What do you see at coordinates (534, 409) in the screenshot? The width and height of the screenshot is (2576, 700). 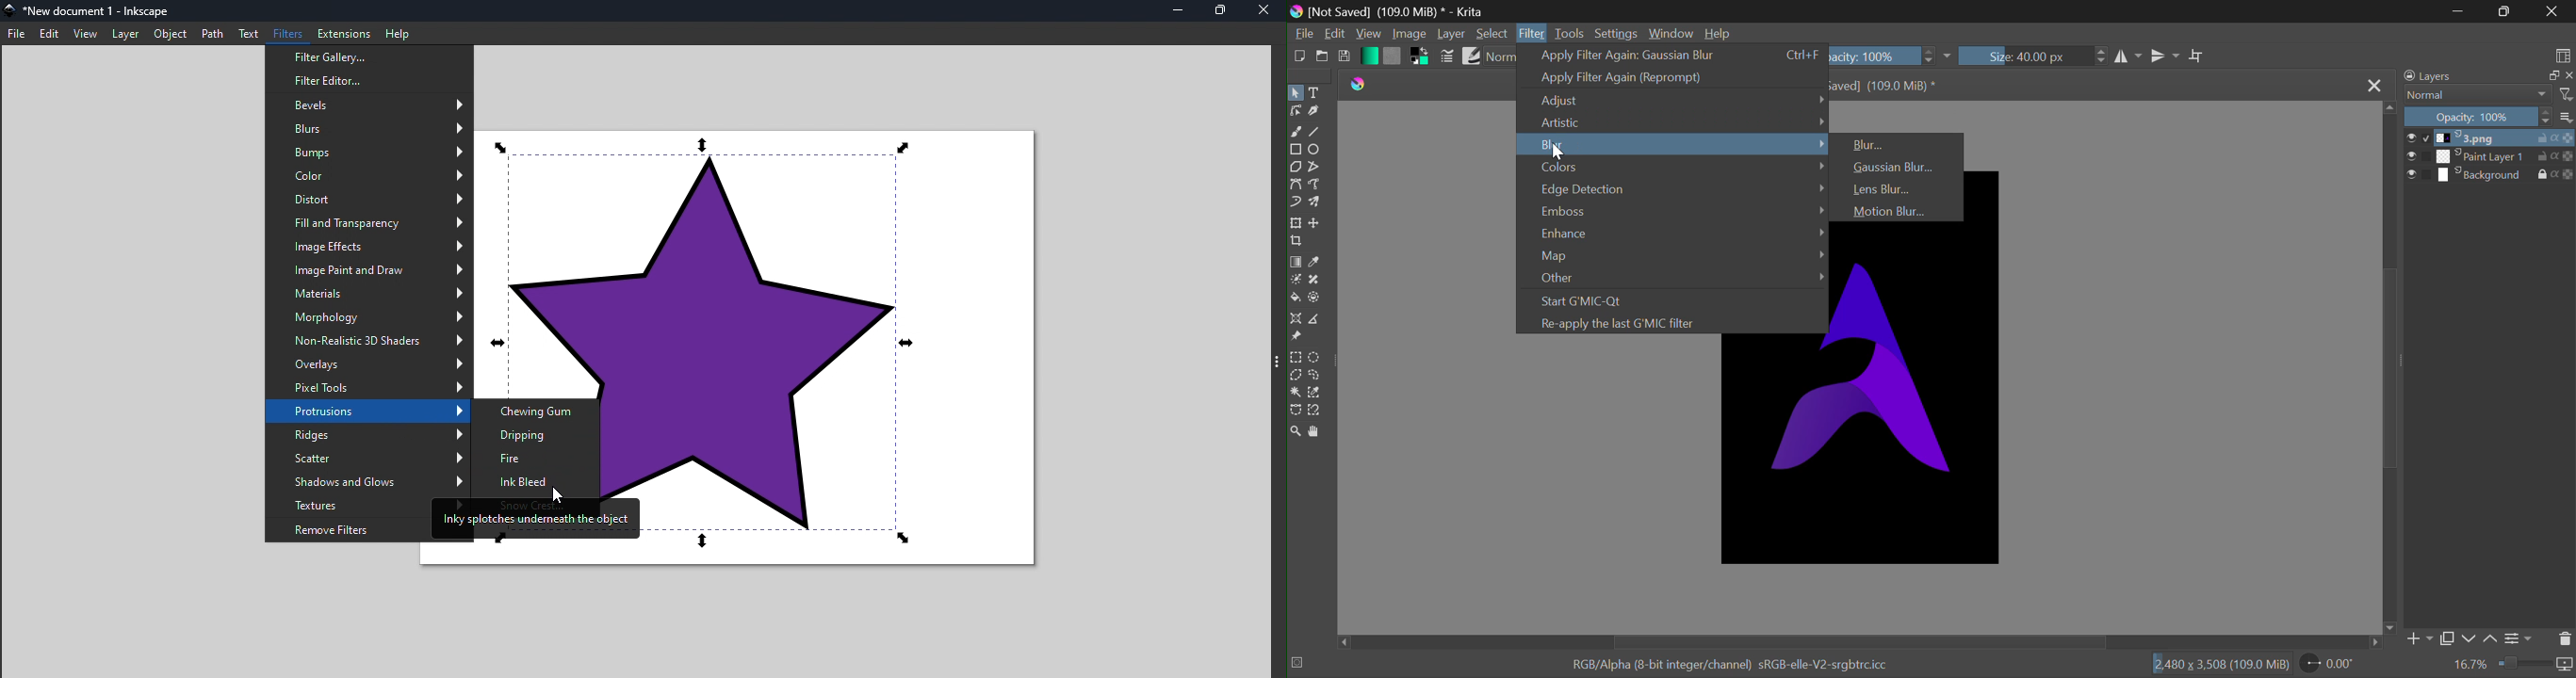 I see `Chewing` at bounding box center [534, 409].